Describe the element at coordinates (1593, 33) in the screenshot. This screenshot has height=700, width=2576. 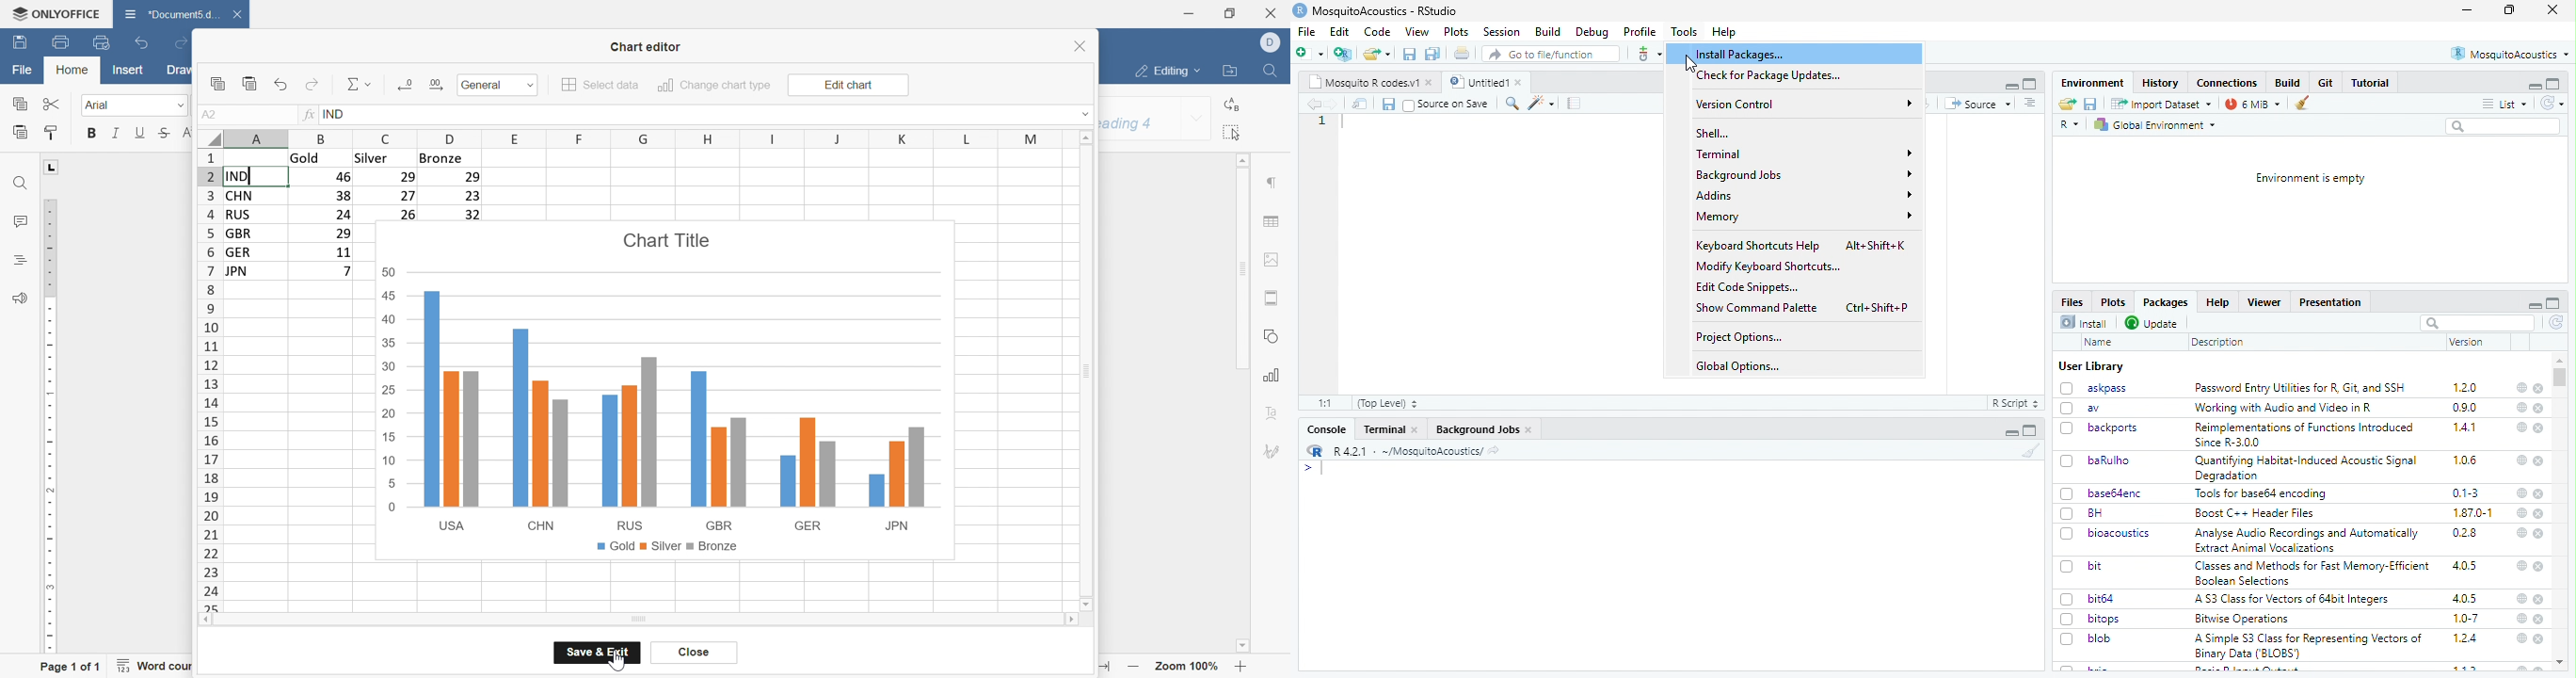
I see `Debug` at that location.